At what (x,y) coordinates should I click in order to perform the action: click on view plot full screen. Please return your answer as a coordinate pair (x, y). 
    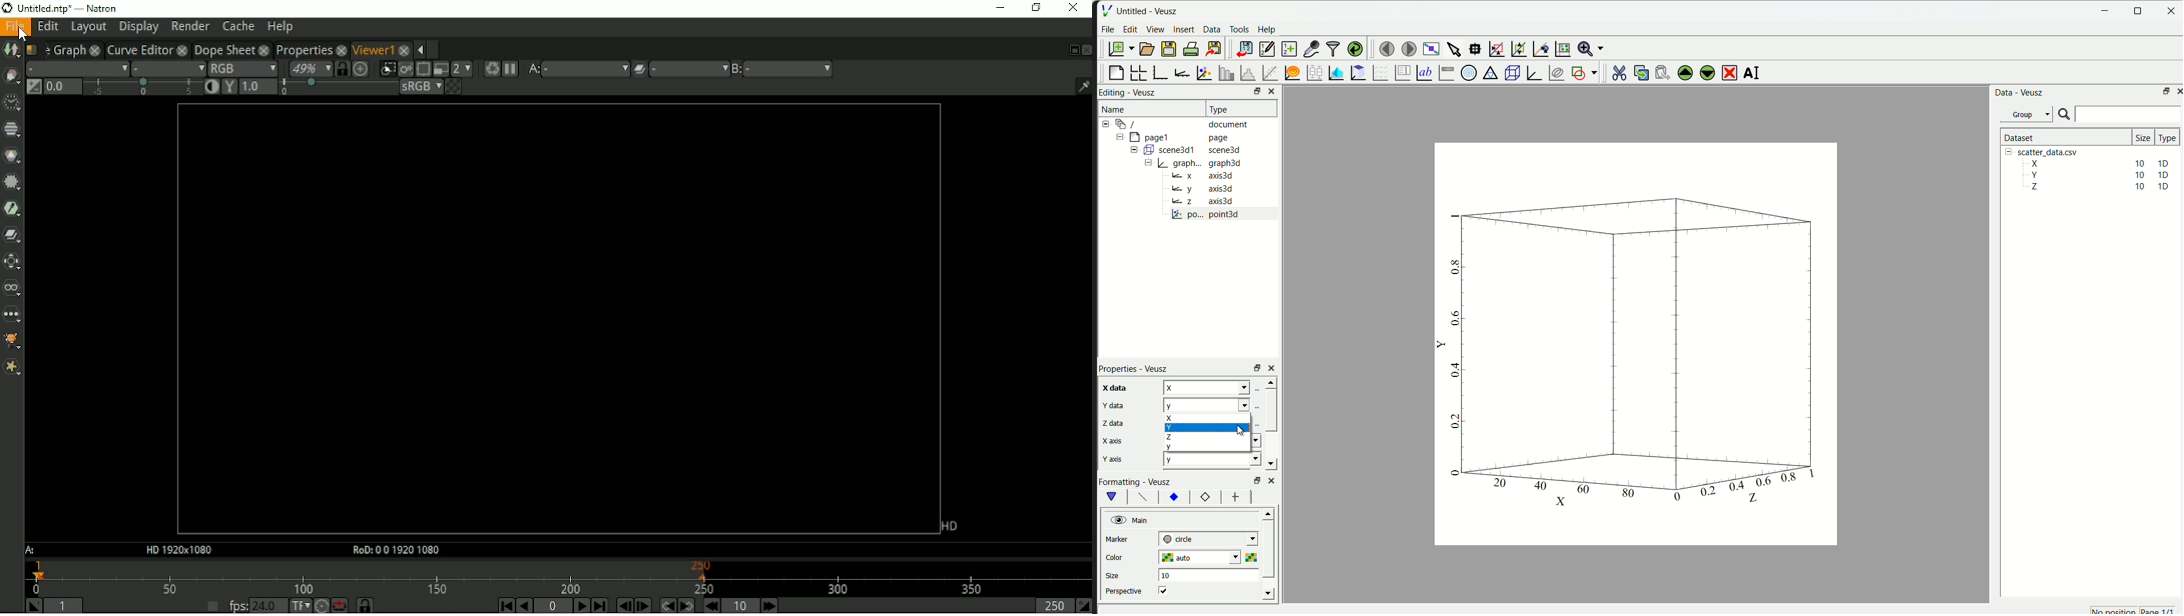
    Looking at the image, I should click on (1430, 47).